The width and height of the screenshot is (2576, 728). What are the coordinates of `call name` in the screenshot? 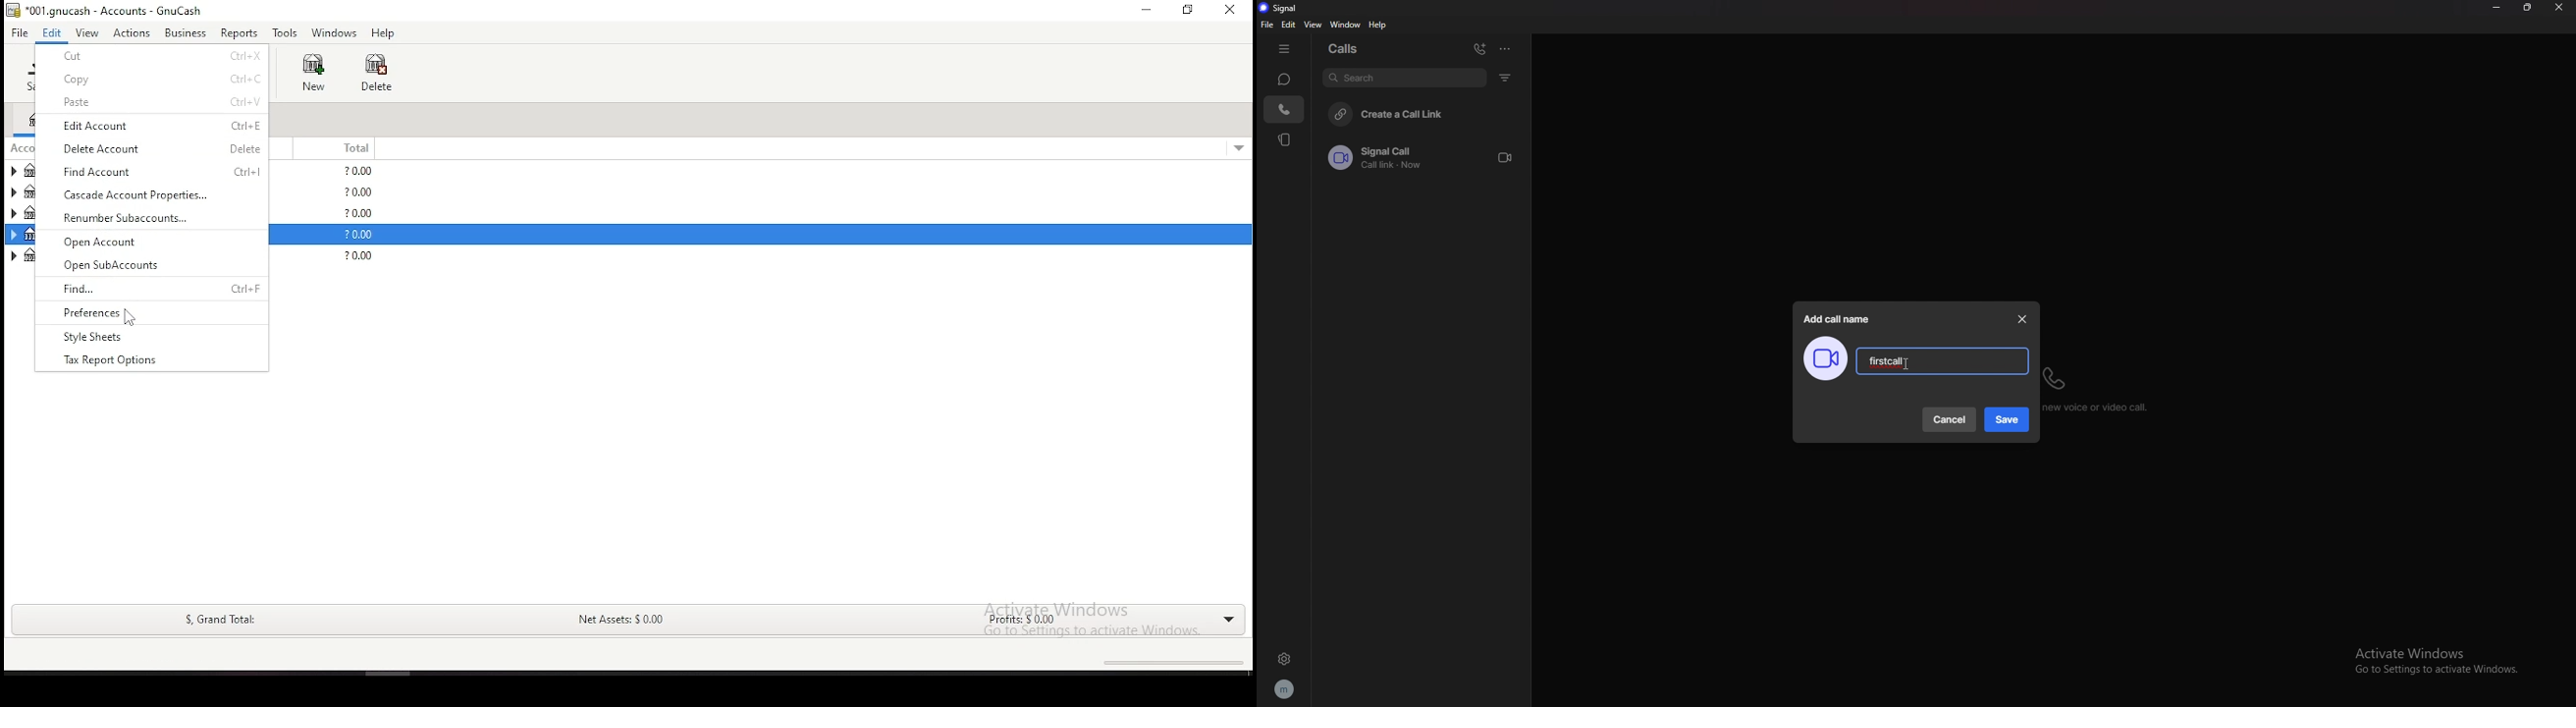 It's located at (1886, 361).